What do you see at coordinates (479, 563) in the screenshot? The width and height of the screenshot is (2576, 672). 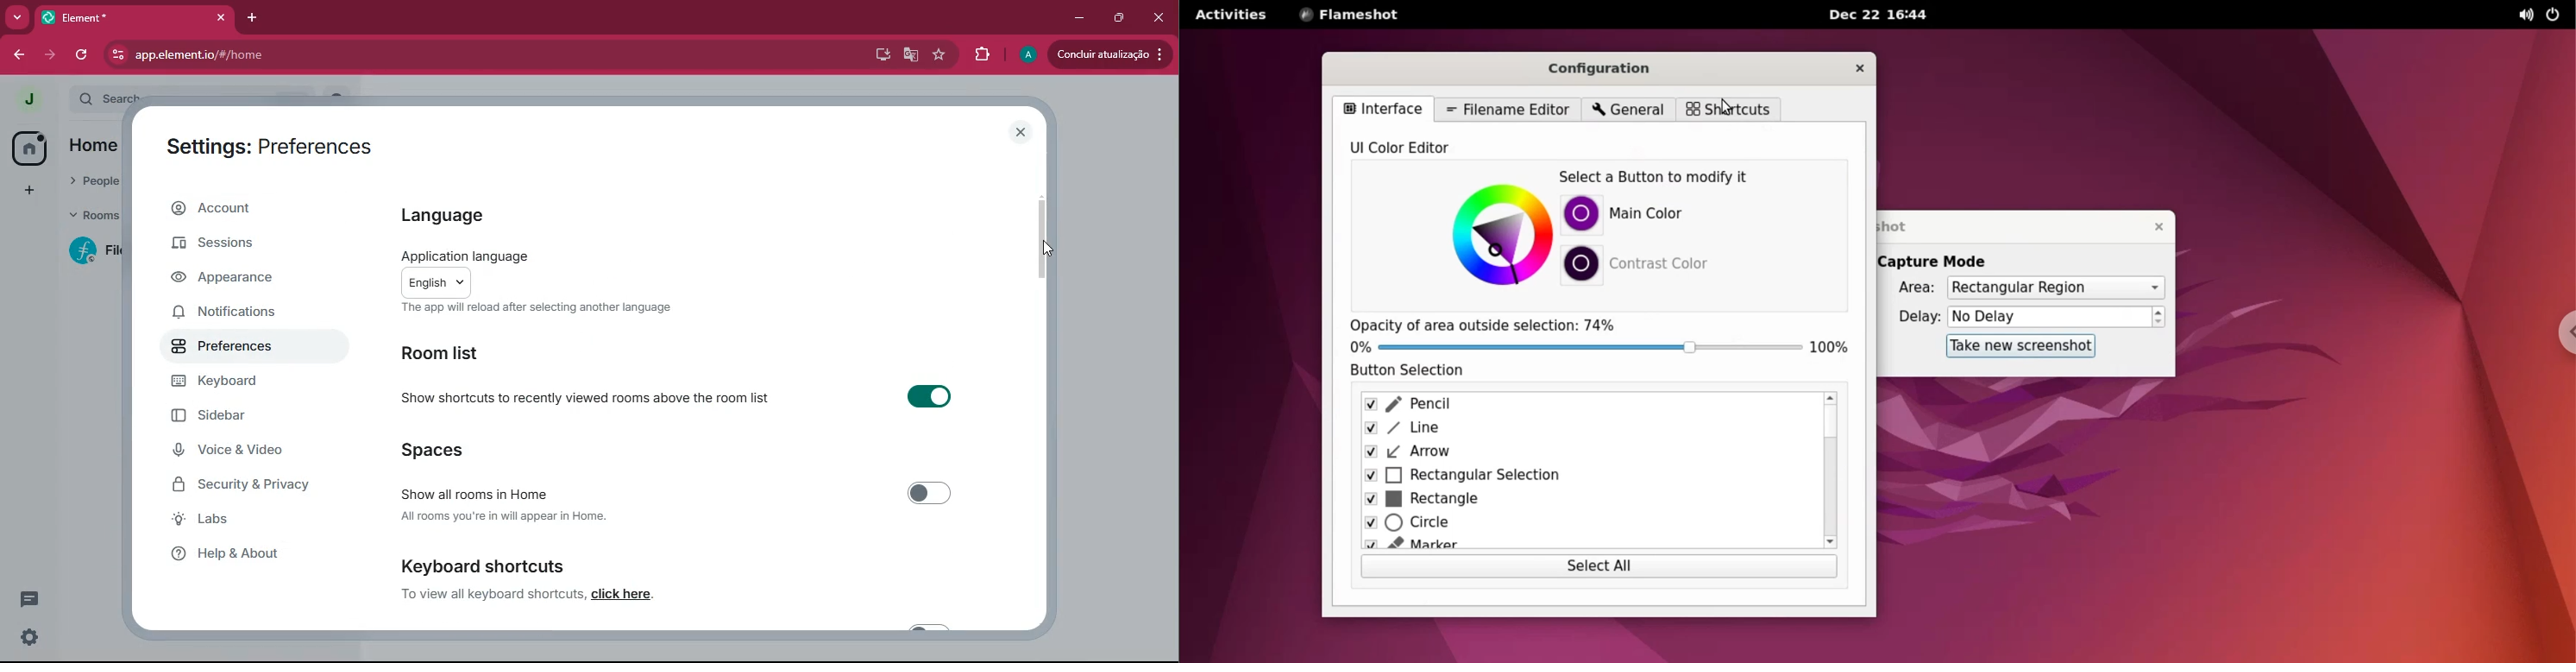 I see `keyboard shortcuts` at bounding box center [479, 563].